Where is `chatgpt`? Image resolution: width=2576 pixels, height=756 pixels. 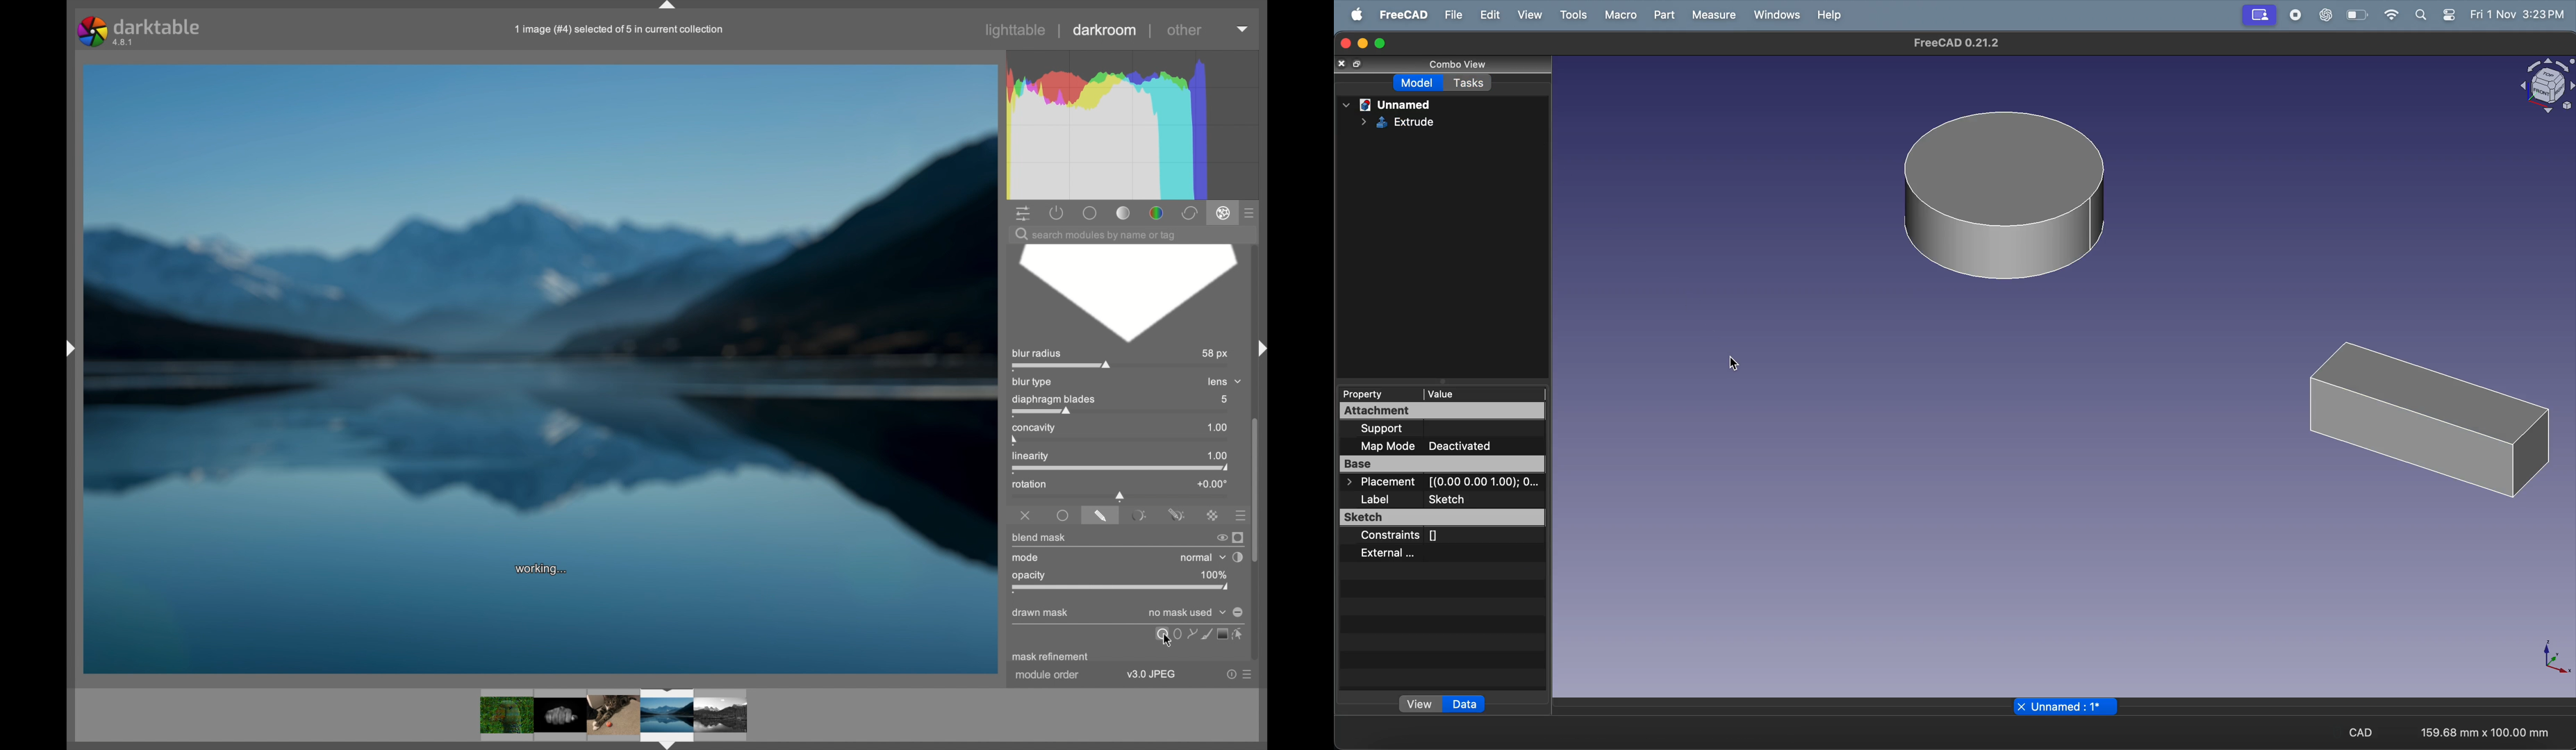
chatgpt is located at coordinates (2325, 14).